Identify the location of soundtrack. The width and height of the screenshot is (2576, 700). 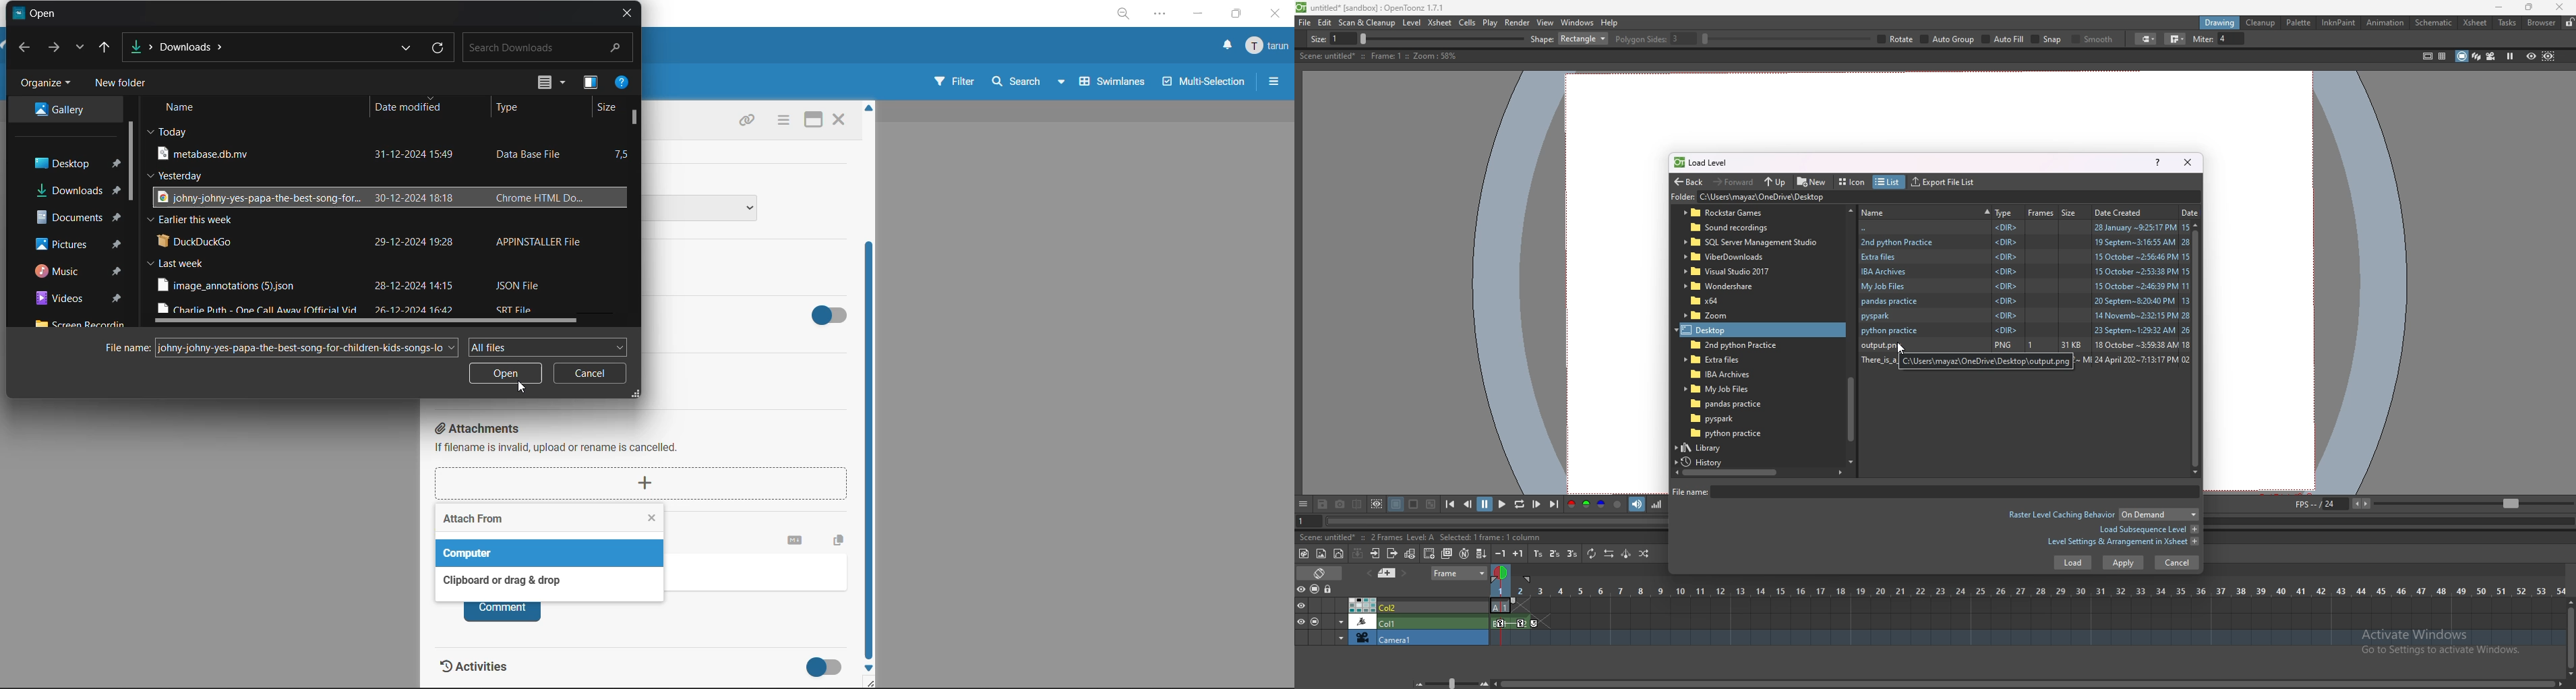
(1638, 503).